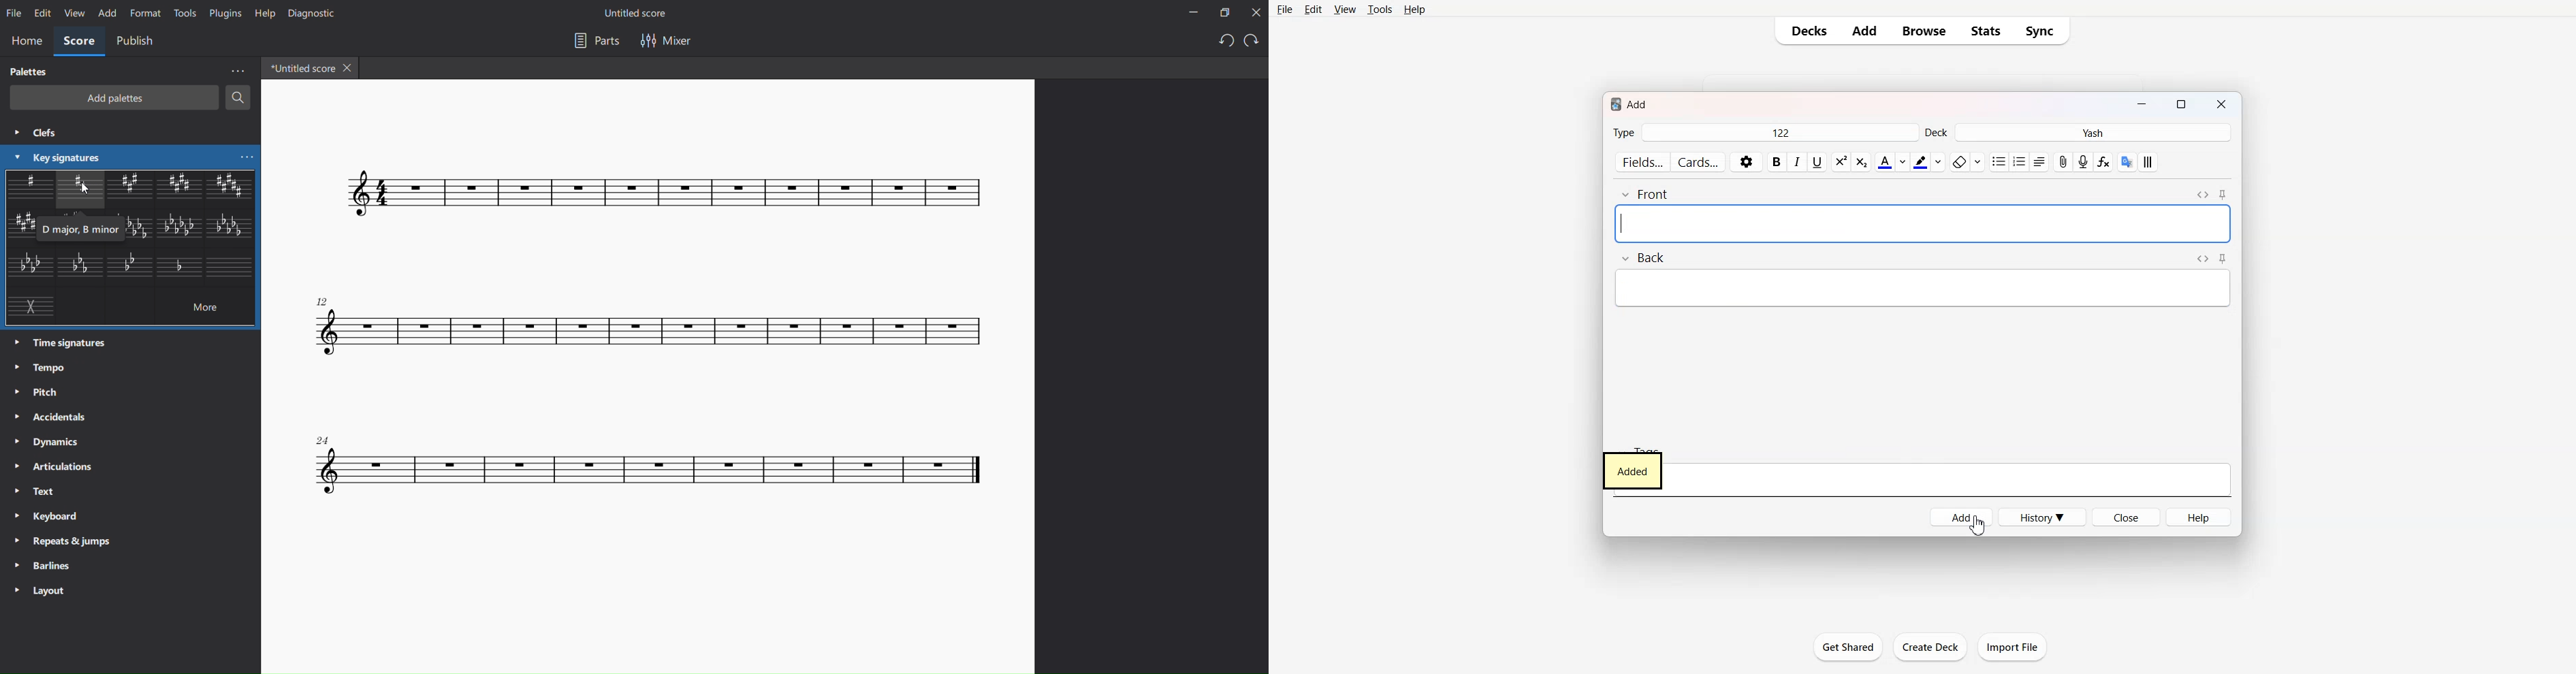  I want to click on Text 1, so click(1631, 103).